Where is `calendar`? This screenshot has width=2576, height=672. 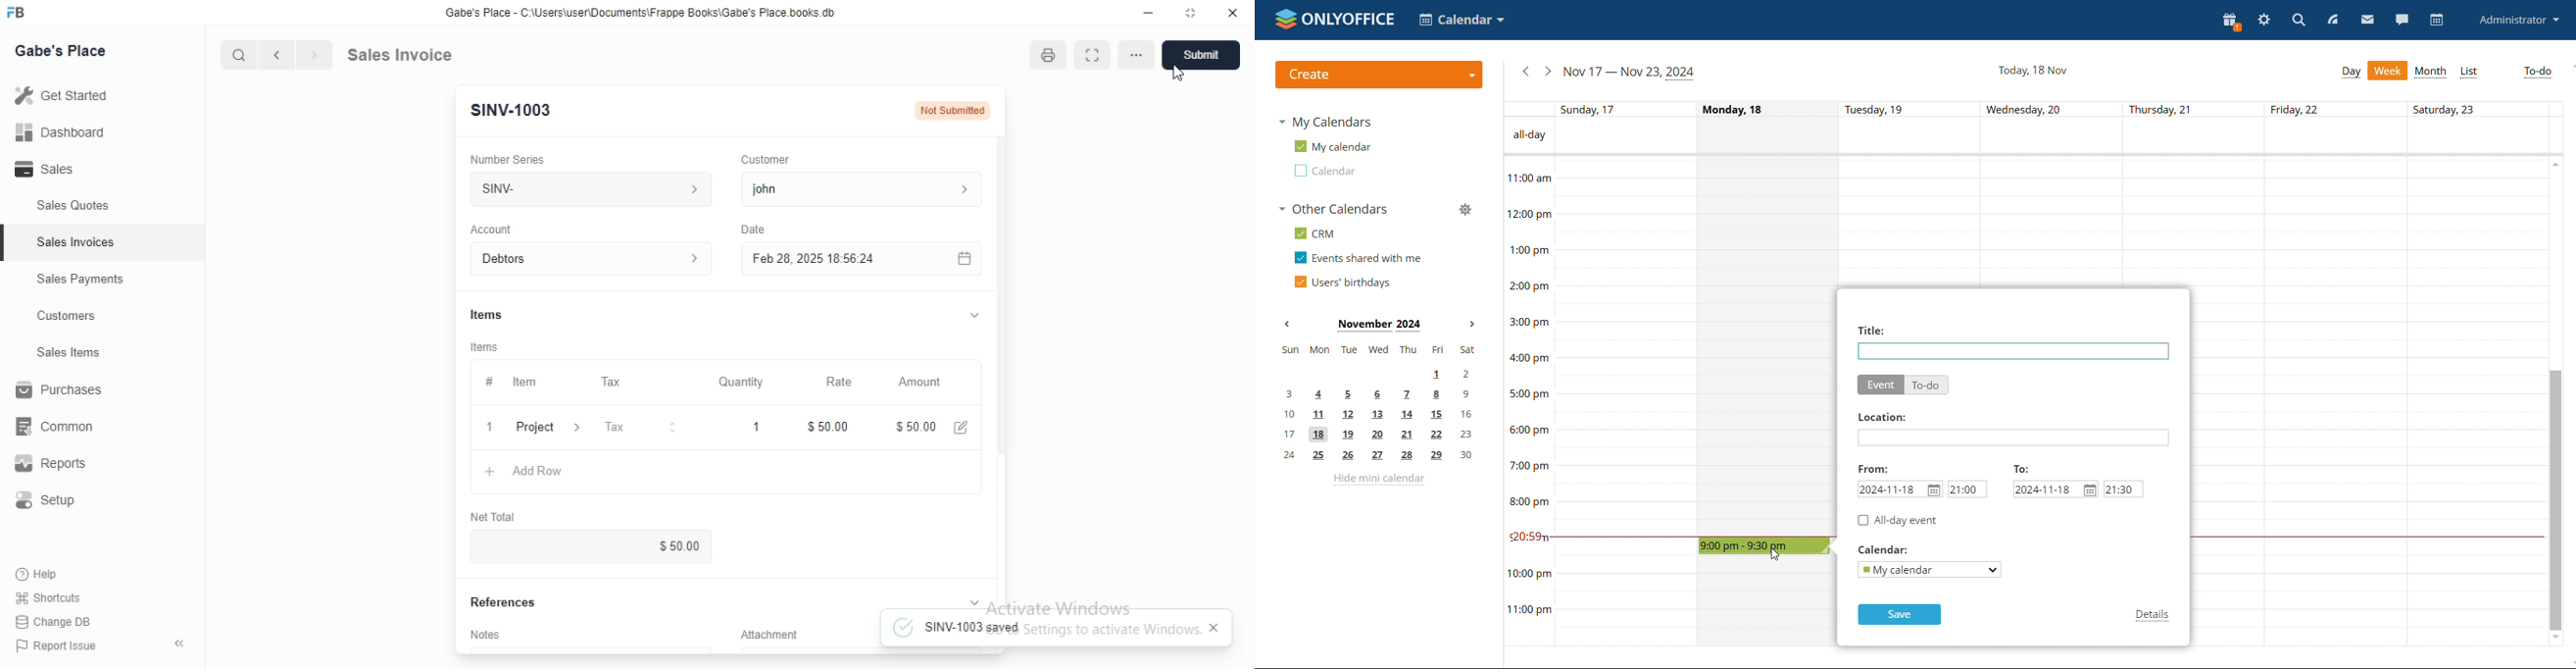
calendar is located at coordinates (1884, 550).